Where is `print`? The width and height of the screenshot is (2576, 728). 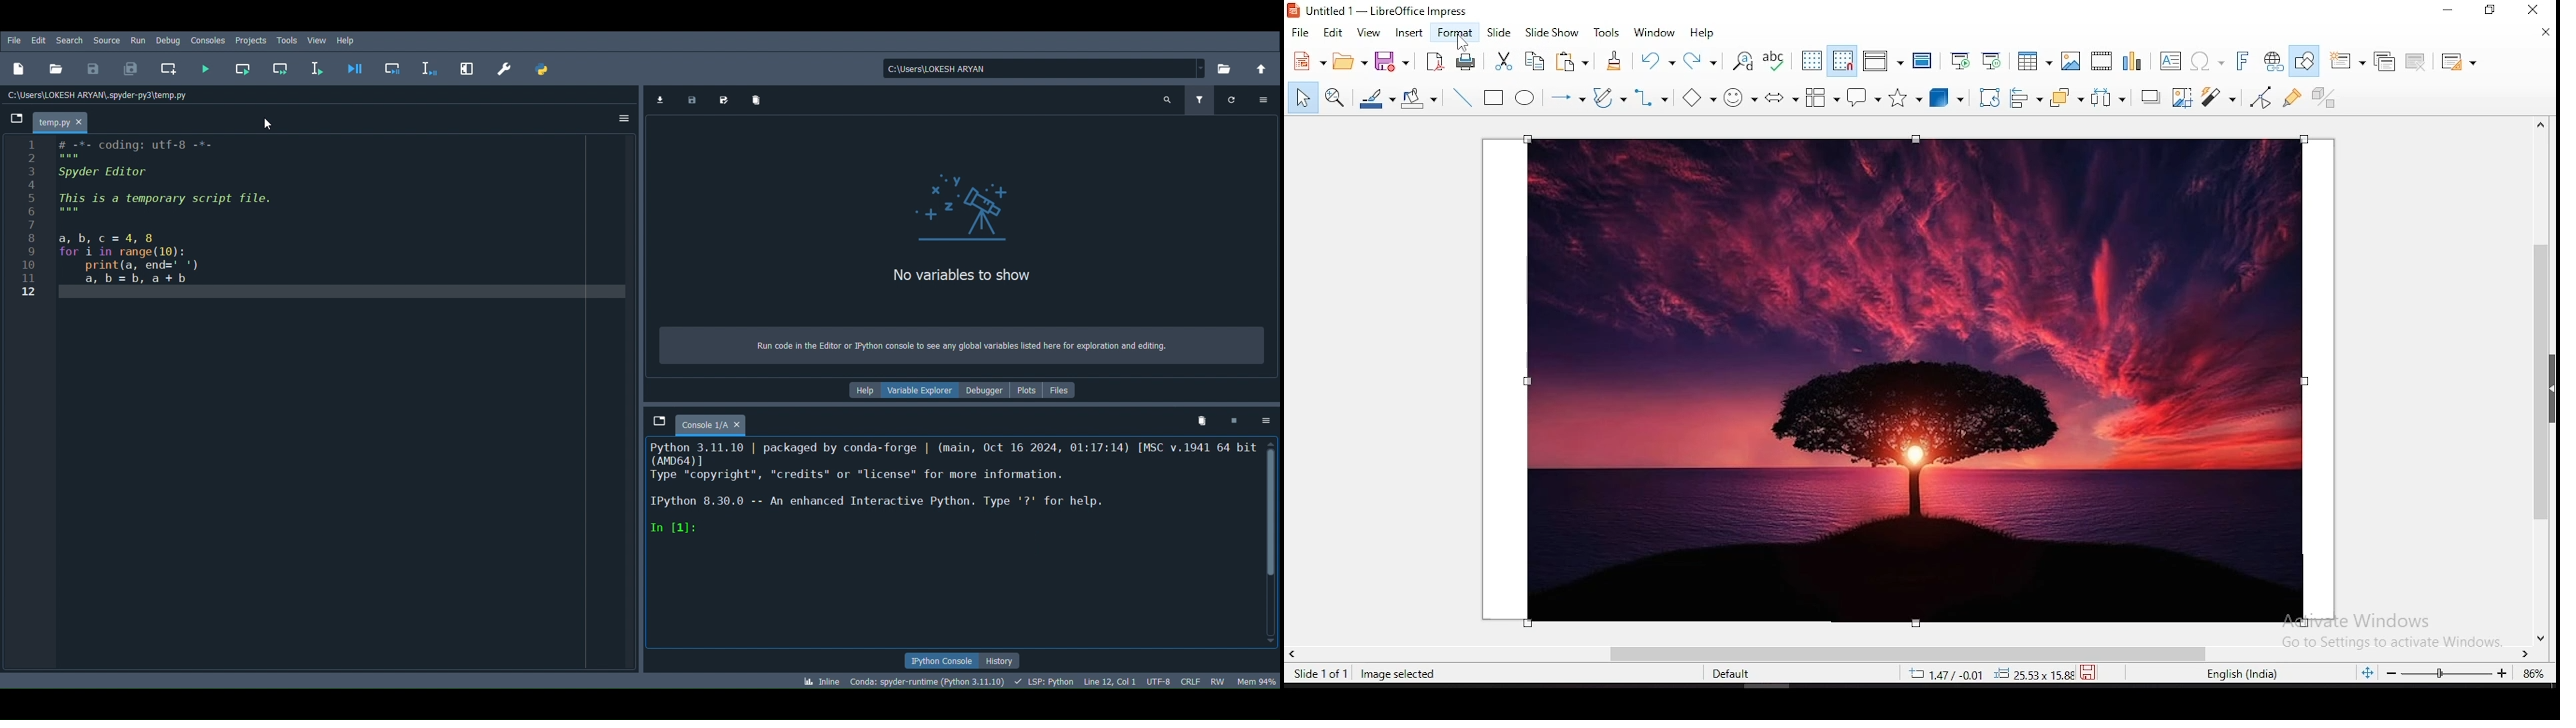 print is located at coordinates (1463, 61).